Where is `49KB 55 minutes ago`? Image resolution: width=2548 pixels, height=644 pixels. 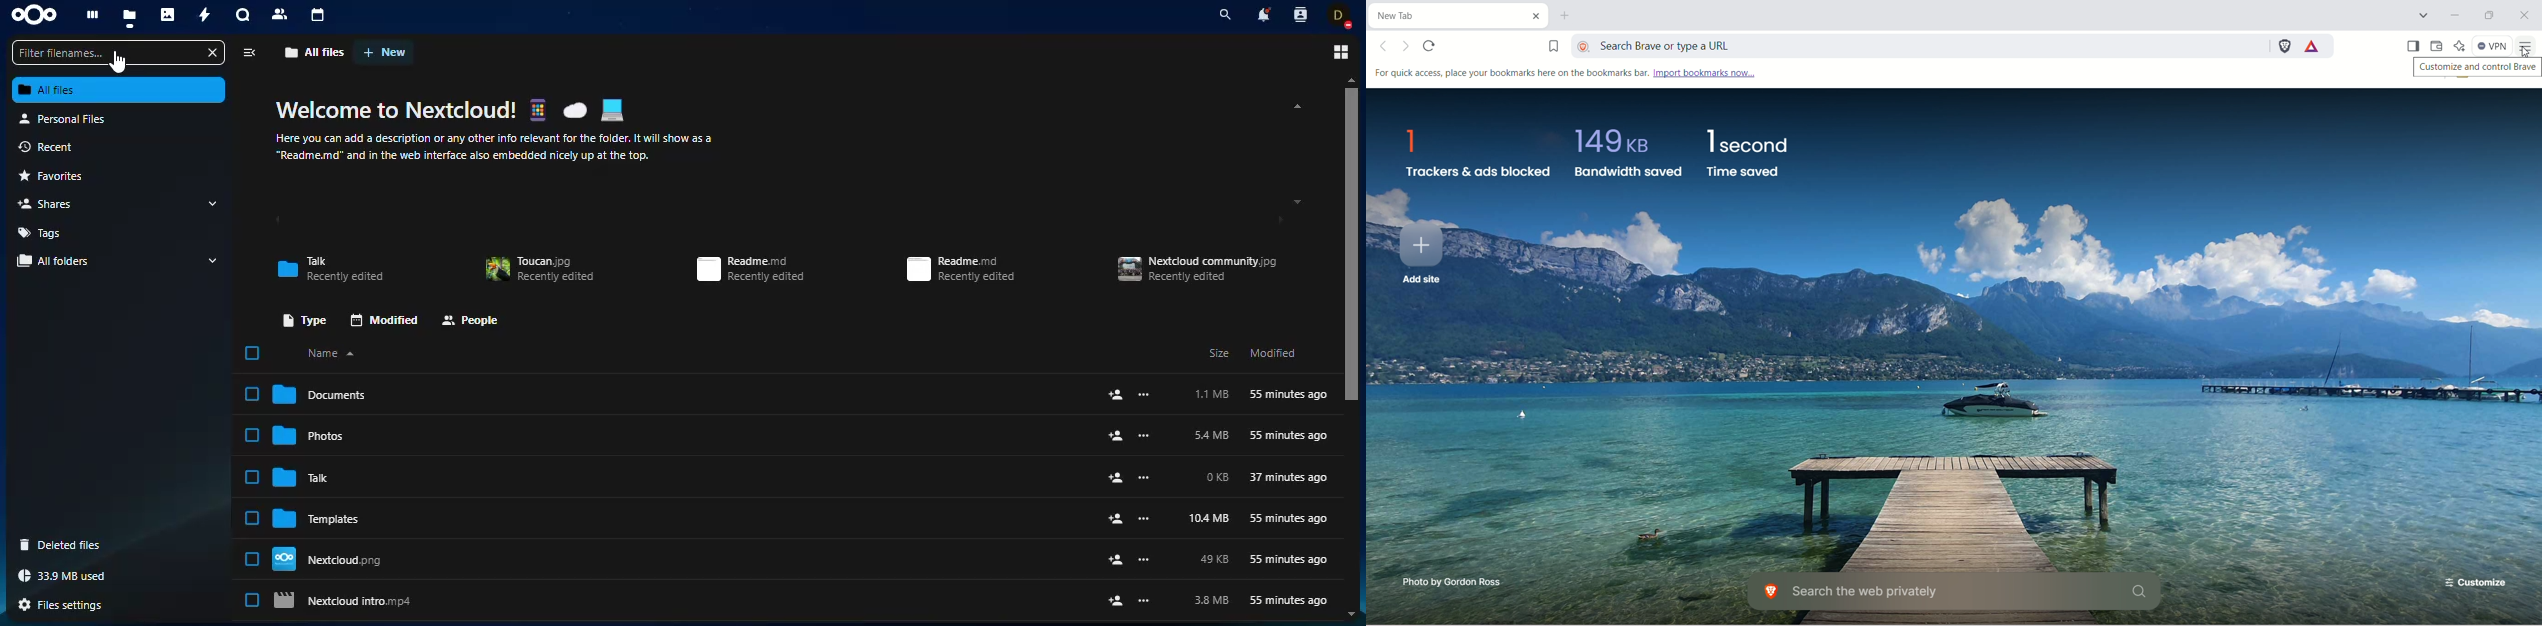
49KB 55 minutes ago is located at coordinates (1263, 560).